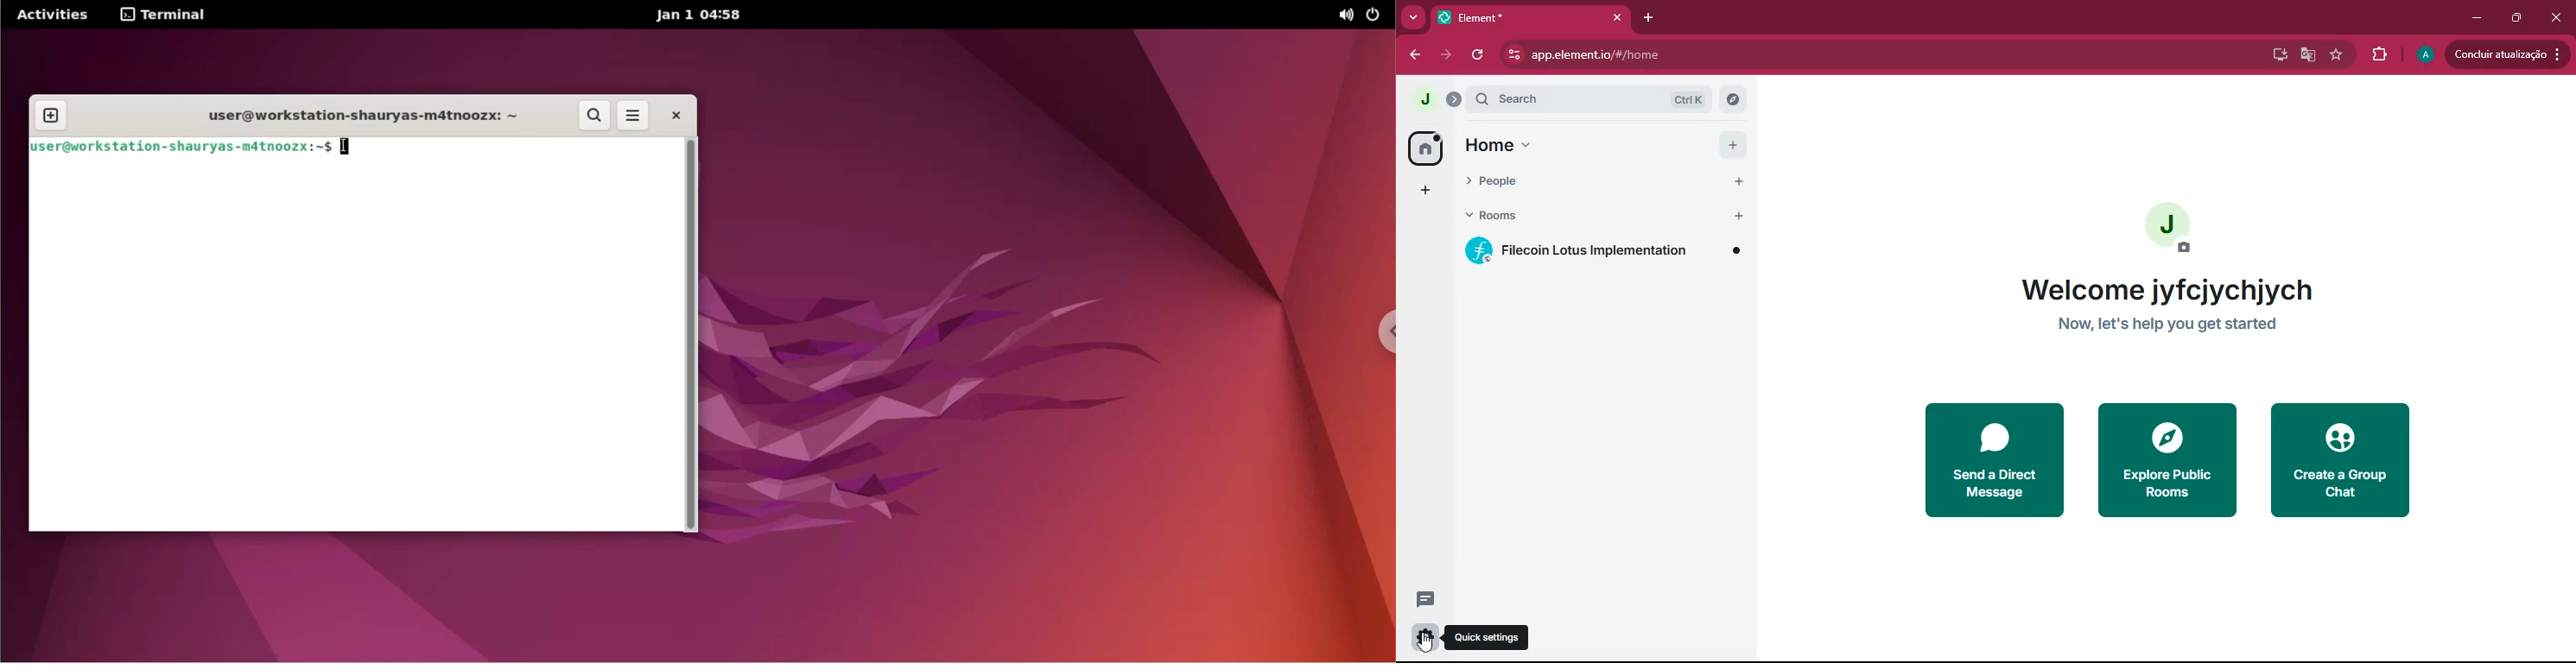  What do you see at coordinates (1655, 55) in the screenshot?
I see `url` at bounding box center [1655, 55].